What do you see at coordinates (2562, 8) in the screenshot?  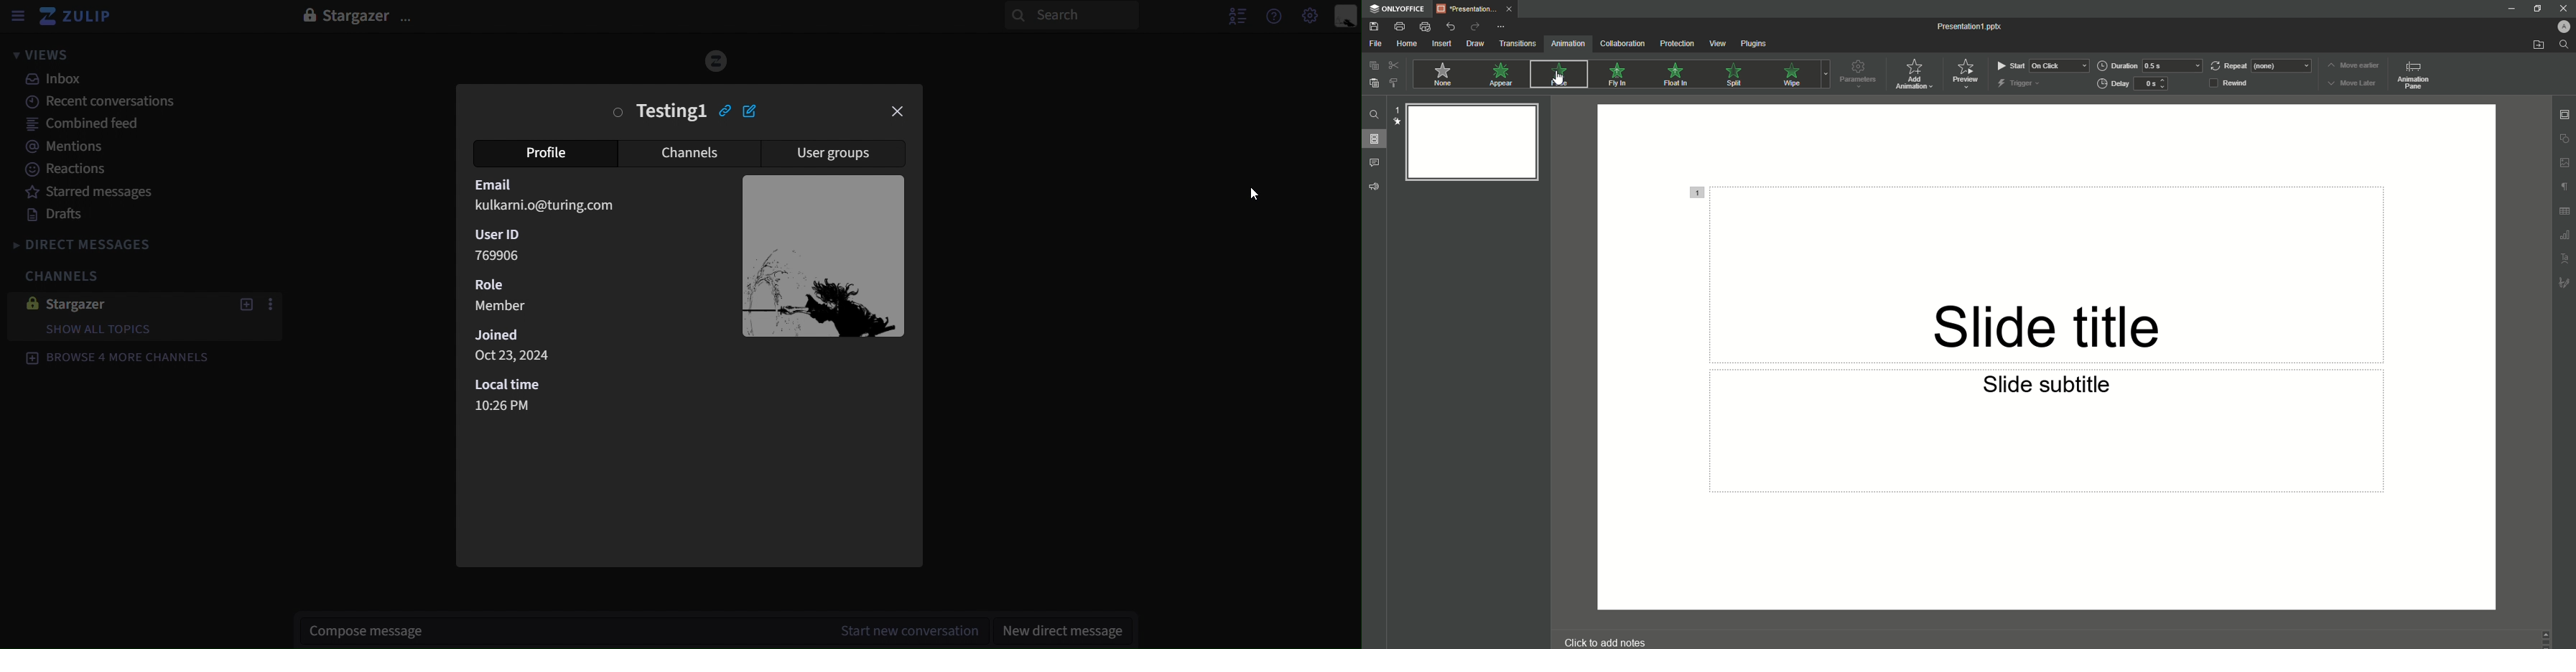 I see `Close` at bounding box center [2562, 8].